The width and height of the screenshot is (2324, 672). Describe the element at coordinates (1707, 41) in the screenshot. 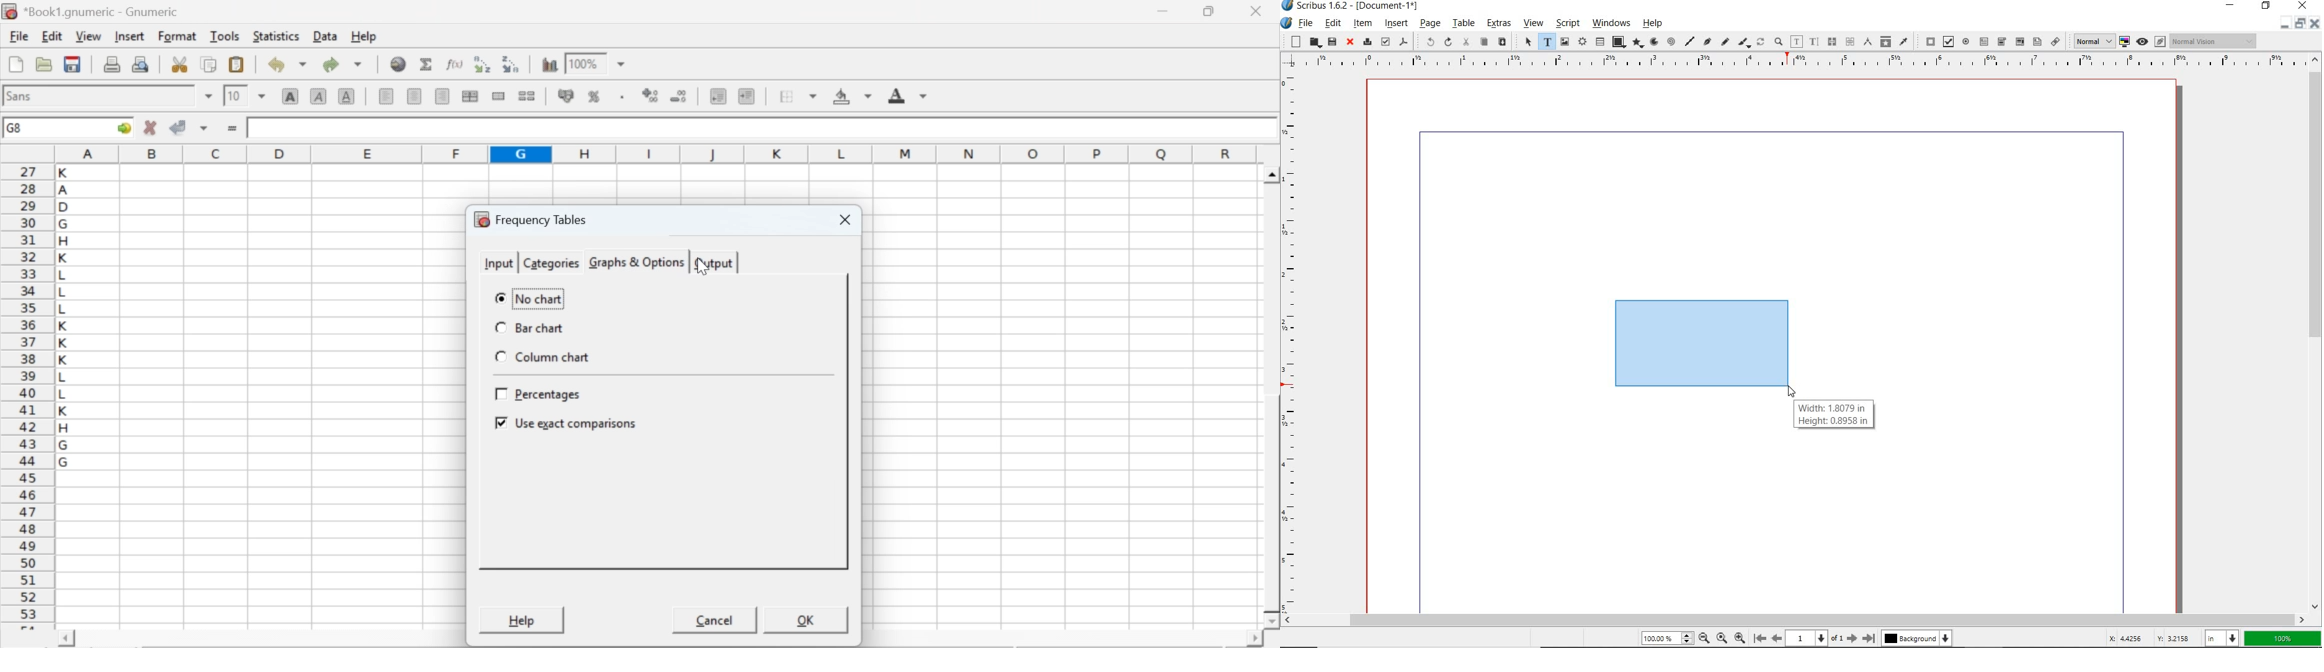

I see `Bezier curve` at that location.